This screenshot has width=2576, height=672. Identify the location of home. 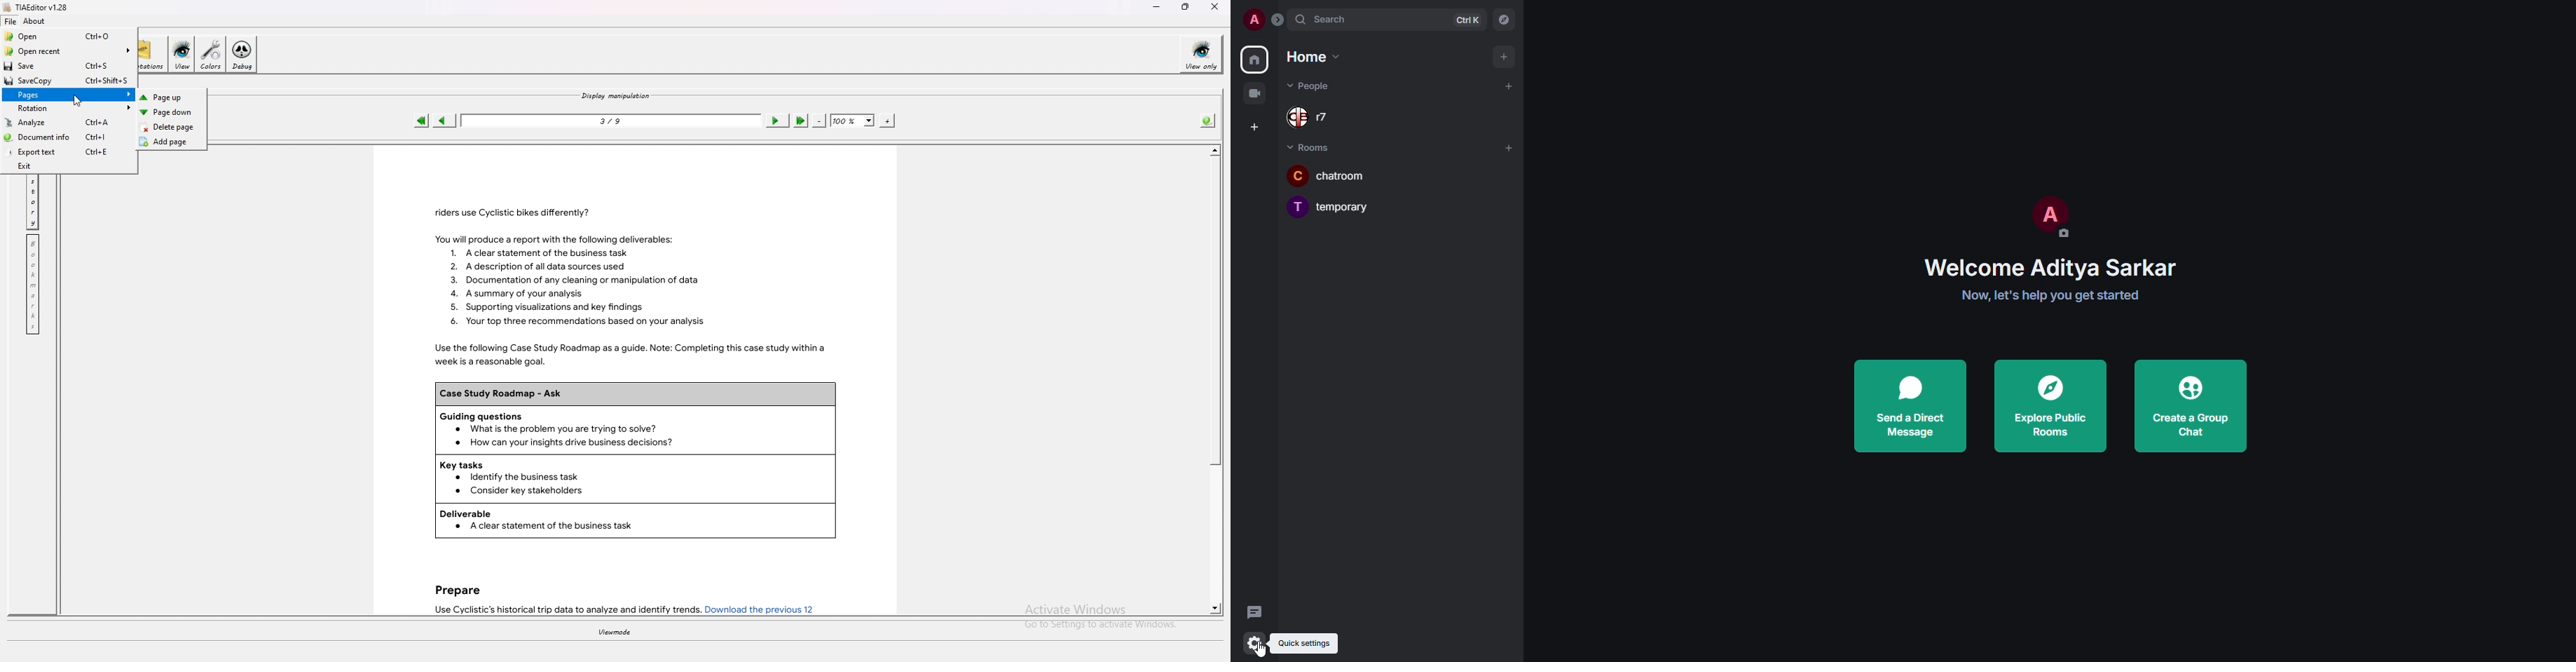
(1310, 56).